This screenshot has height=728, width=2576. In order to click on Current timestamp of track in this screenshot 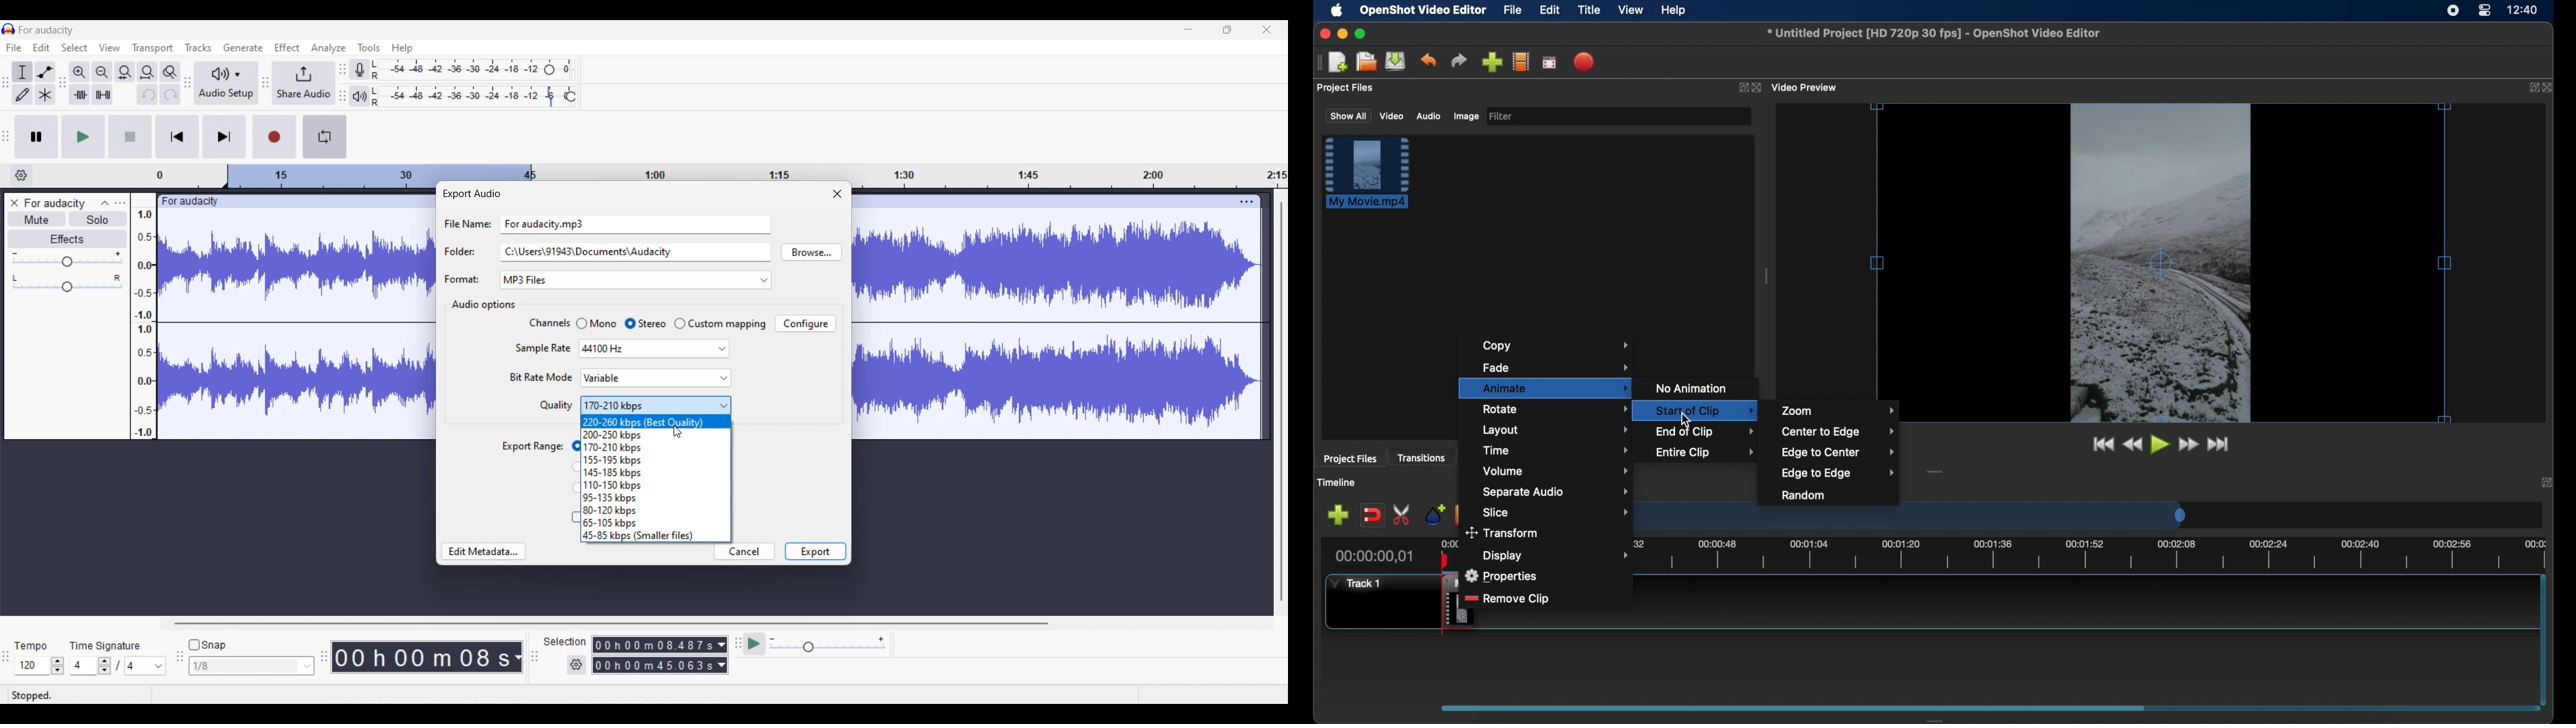, I will do `click(419, 656)`.